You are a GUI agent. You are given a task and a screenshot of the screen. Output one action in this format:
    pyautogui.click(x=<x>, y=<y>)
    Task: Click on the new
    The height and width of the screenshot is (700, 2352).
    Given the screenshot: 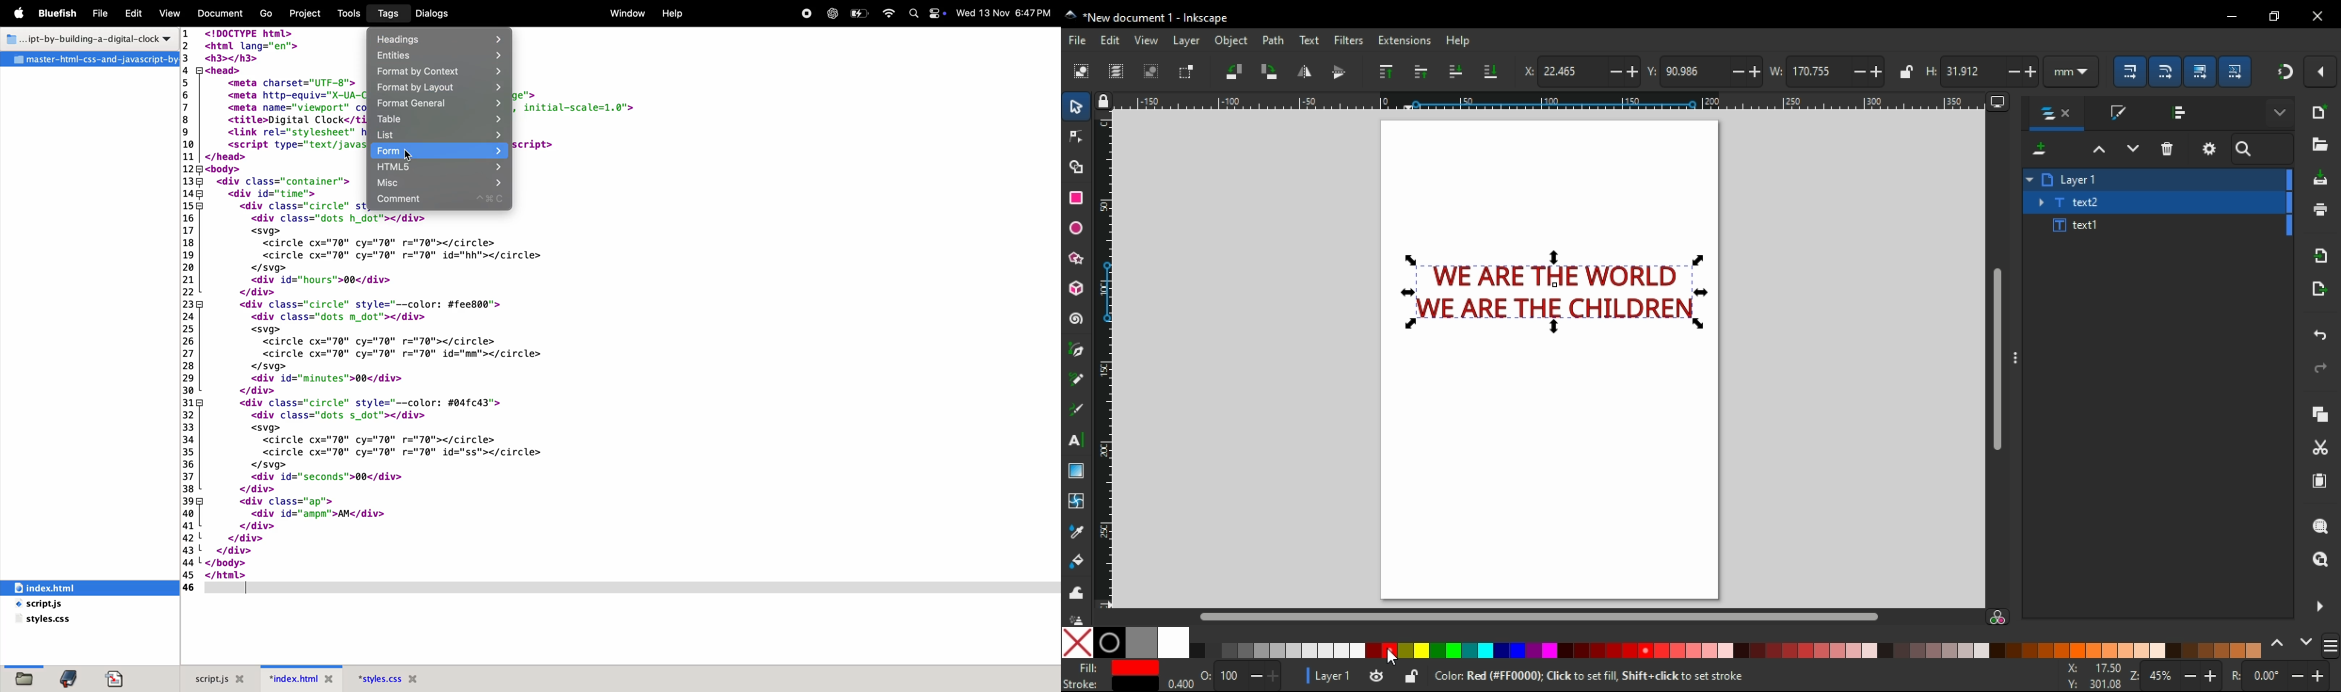 What is the action you would take?
    pyautogui.click(x=2318, y=113)
    